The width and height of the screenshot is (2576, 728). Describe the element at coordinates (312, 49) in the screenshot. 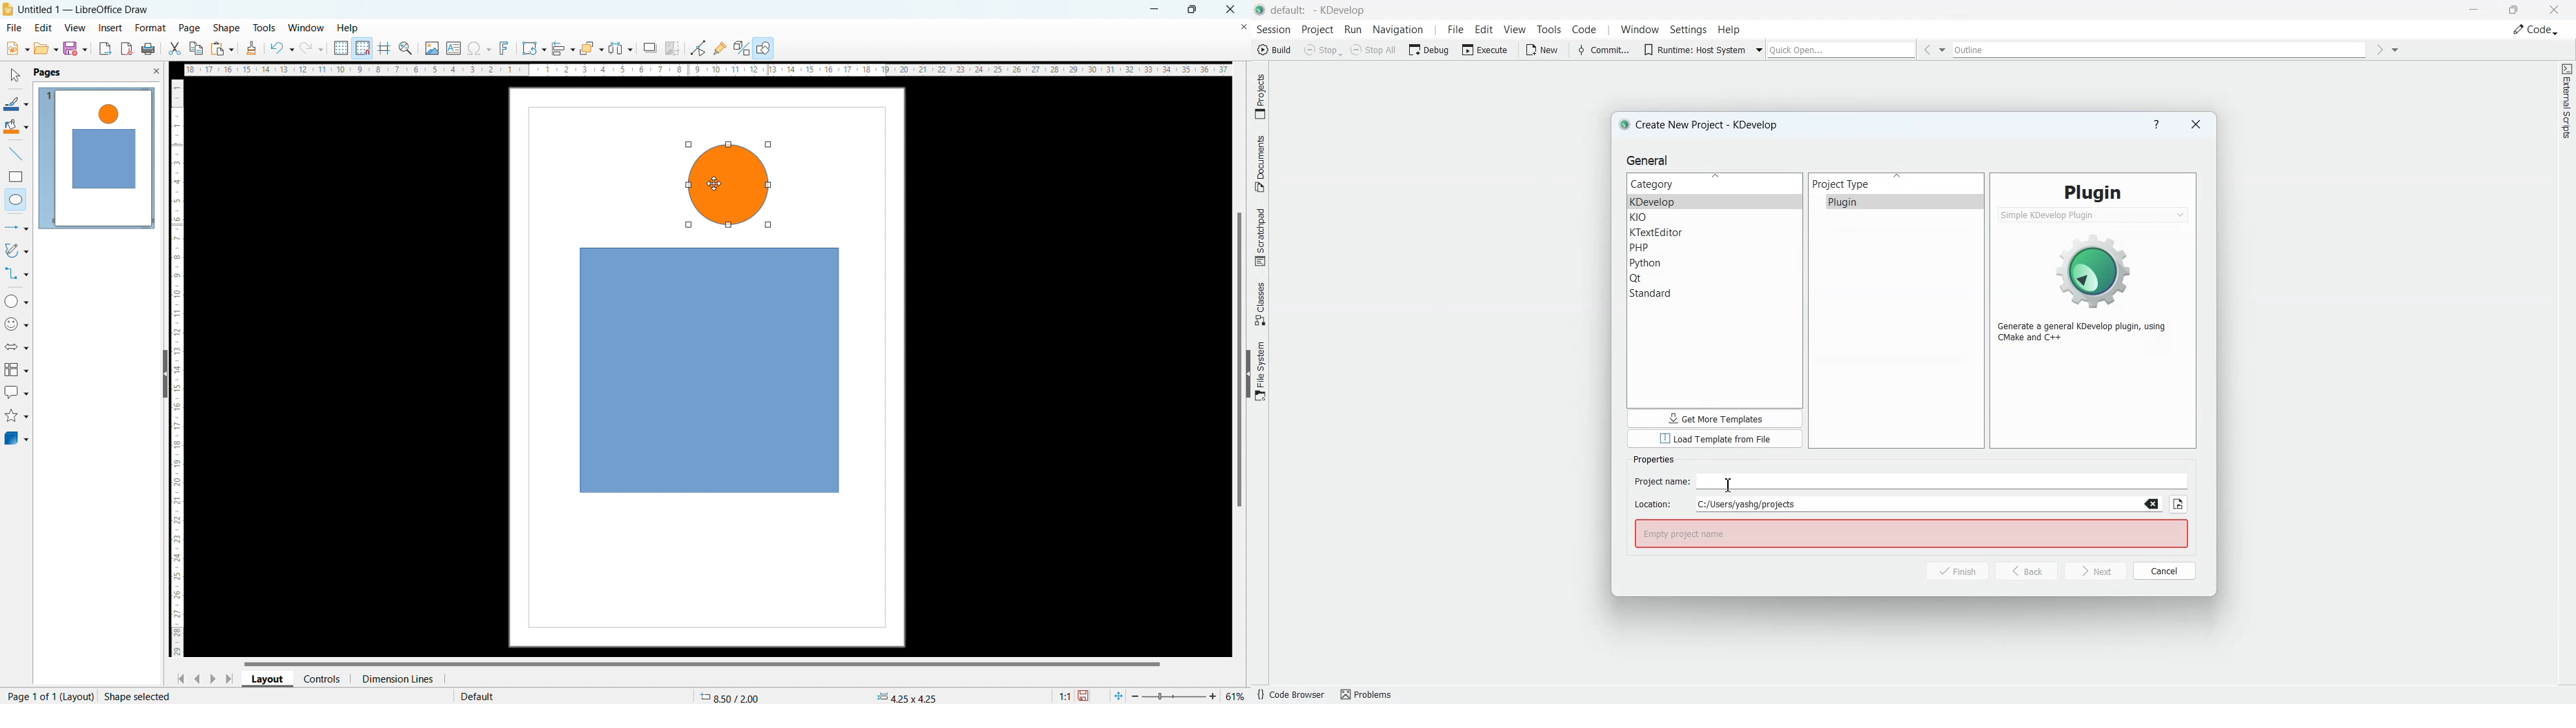

I see `redo` at that location.